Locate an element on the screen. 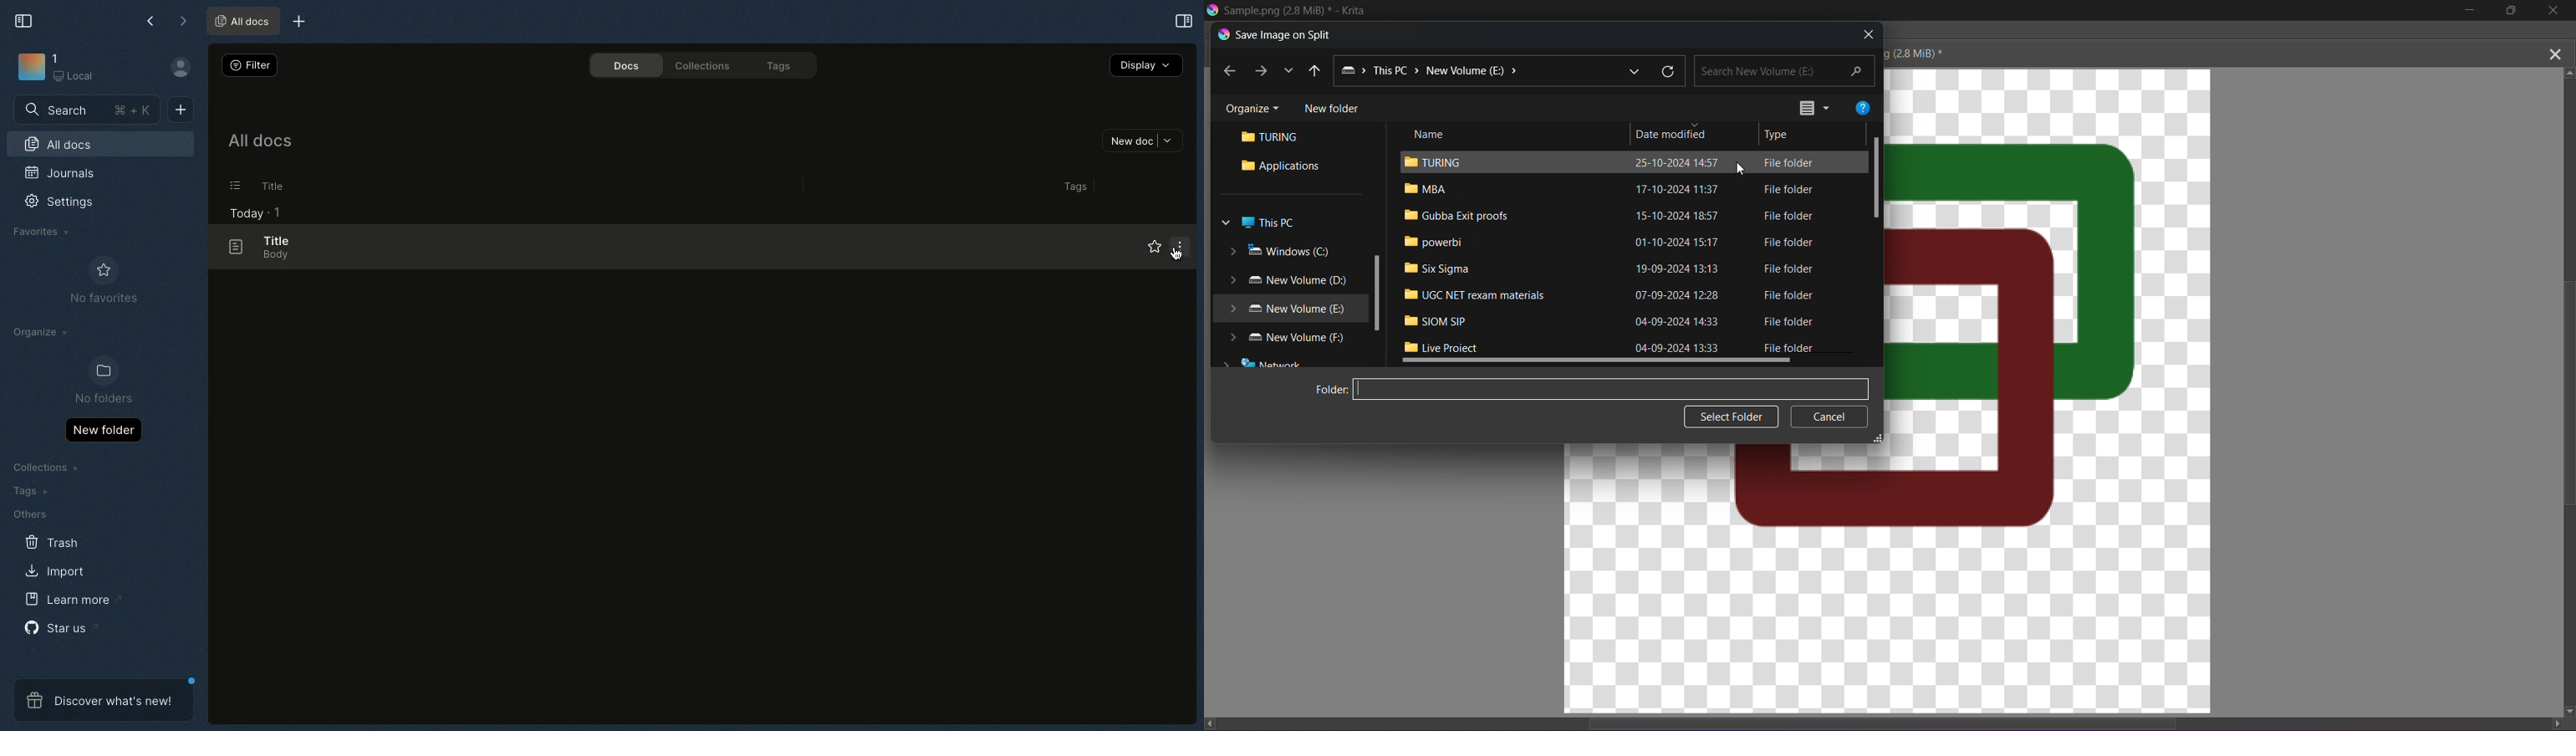  Date modified is located at coordinates (1670, 134).